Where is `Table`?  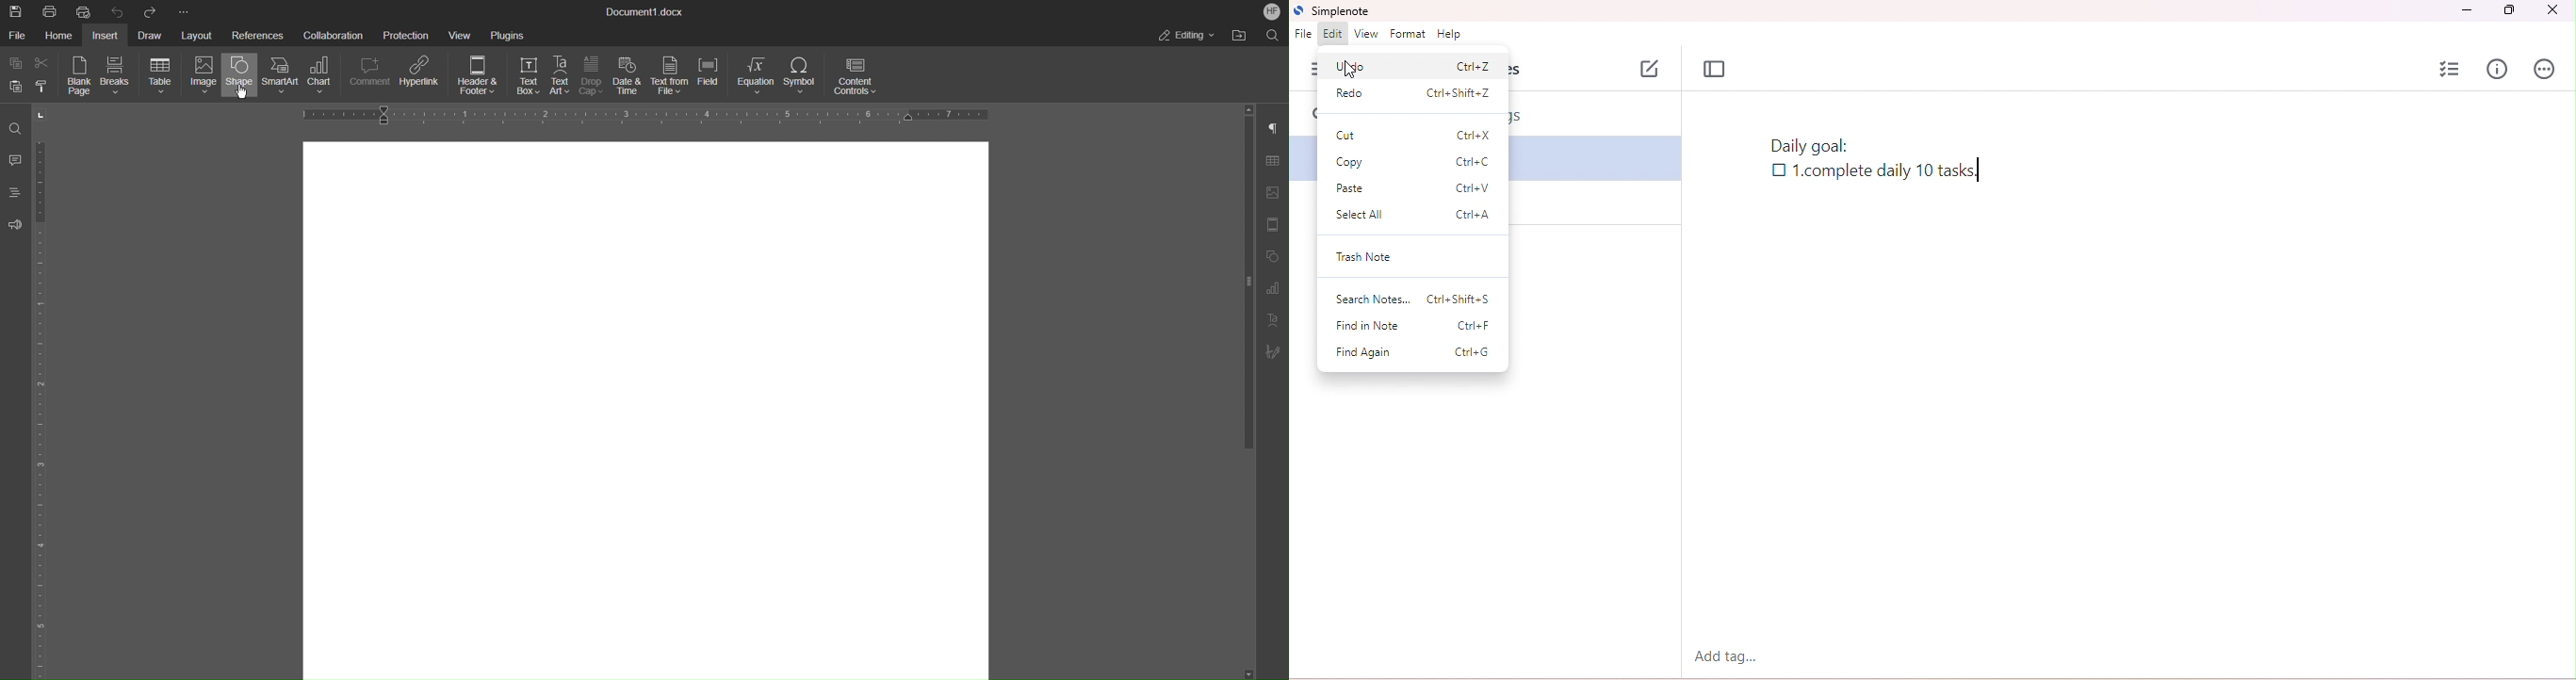 Table is located at coordinates (160, 77).